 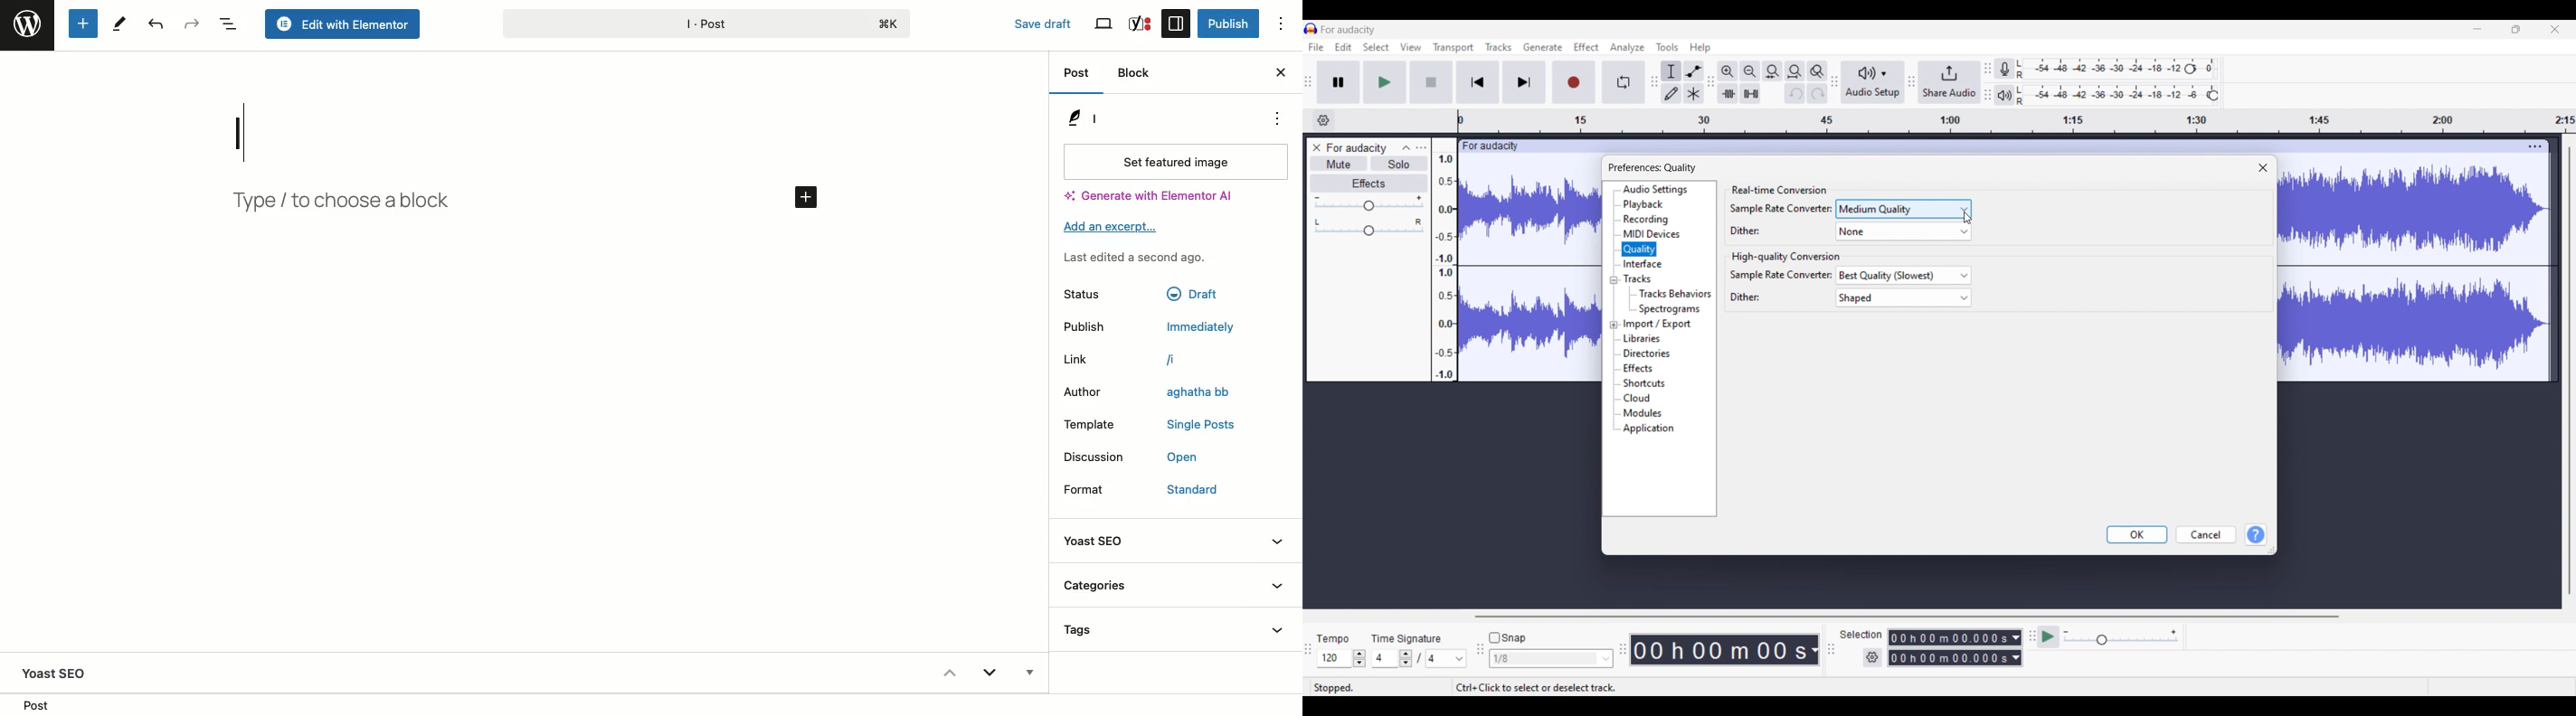 What do you see at coordinates (1226, 24) in the screenshot?
I see `Publish` at bounding box center [1226, 24].